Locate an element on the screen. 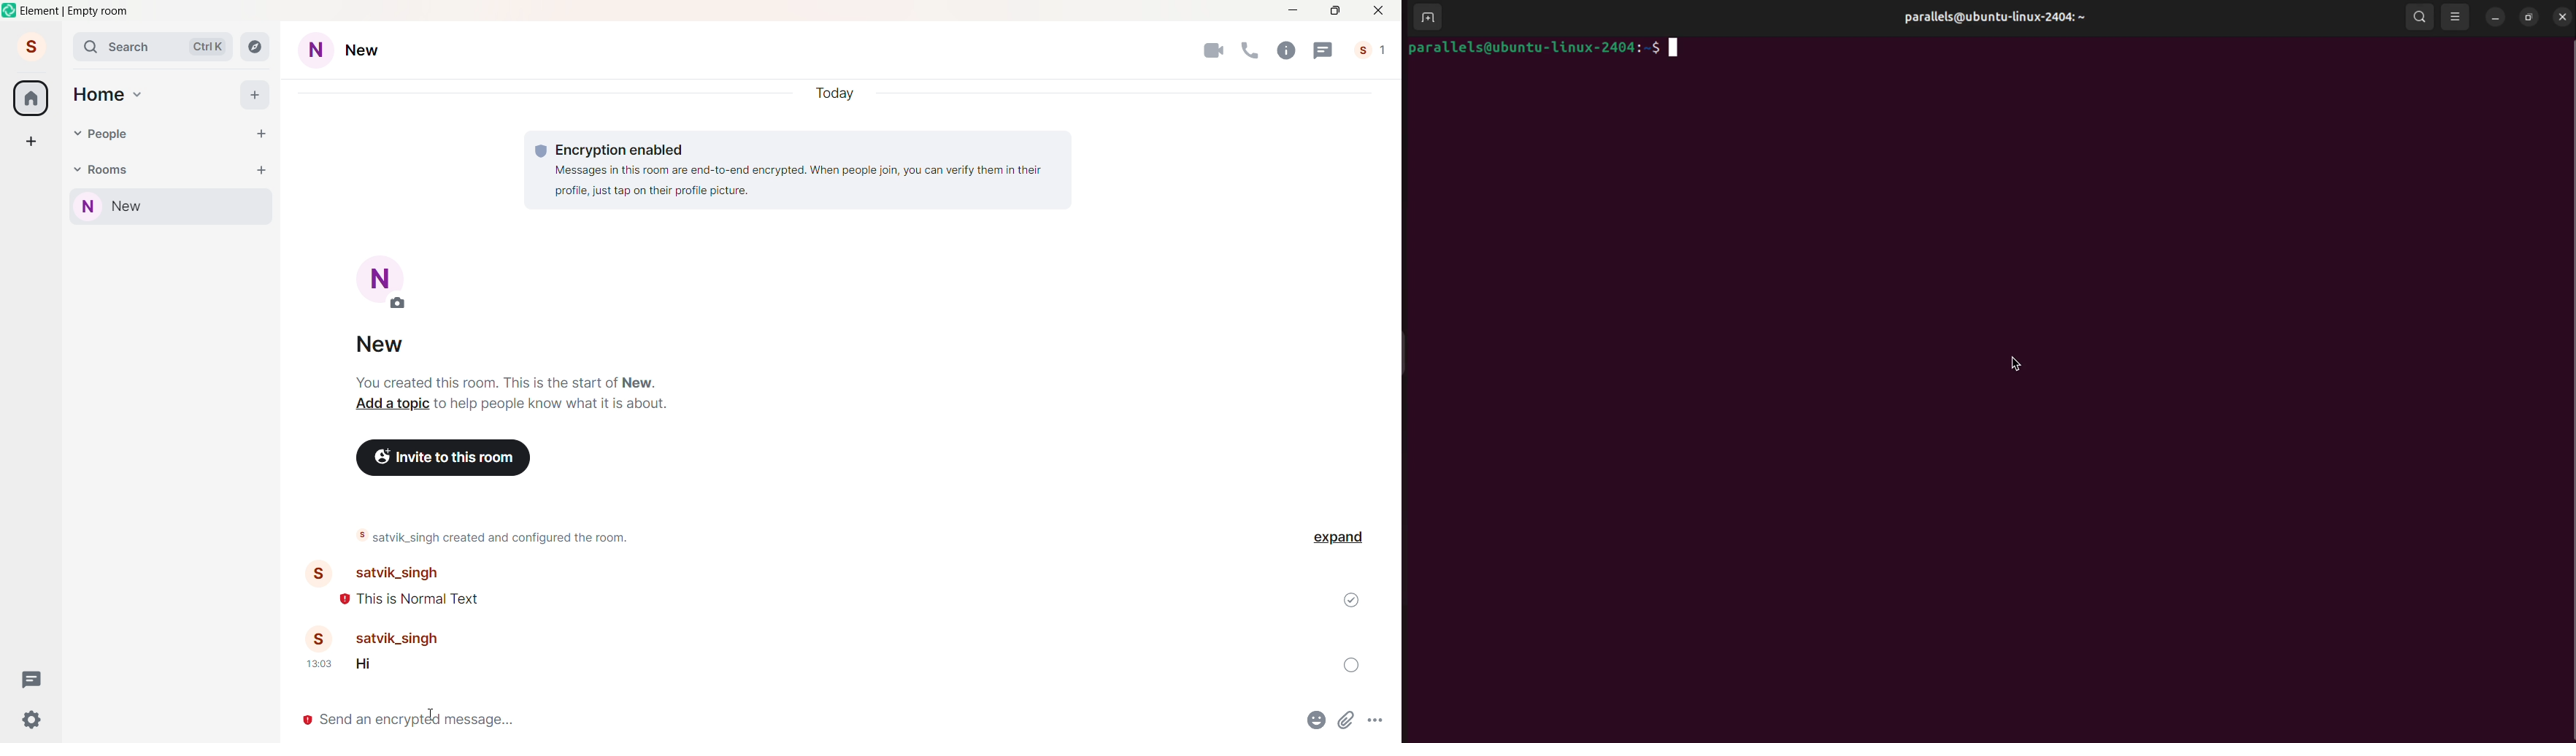 This screenshot has height=756, width=2576. Not Encrypted is located at coordinates (345, 600).